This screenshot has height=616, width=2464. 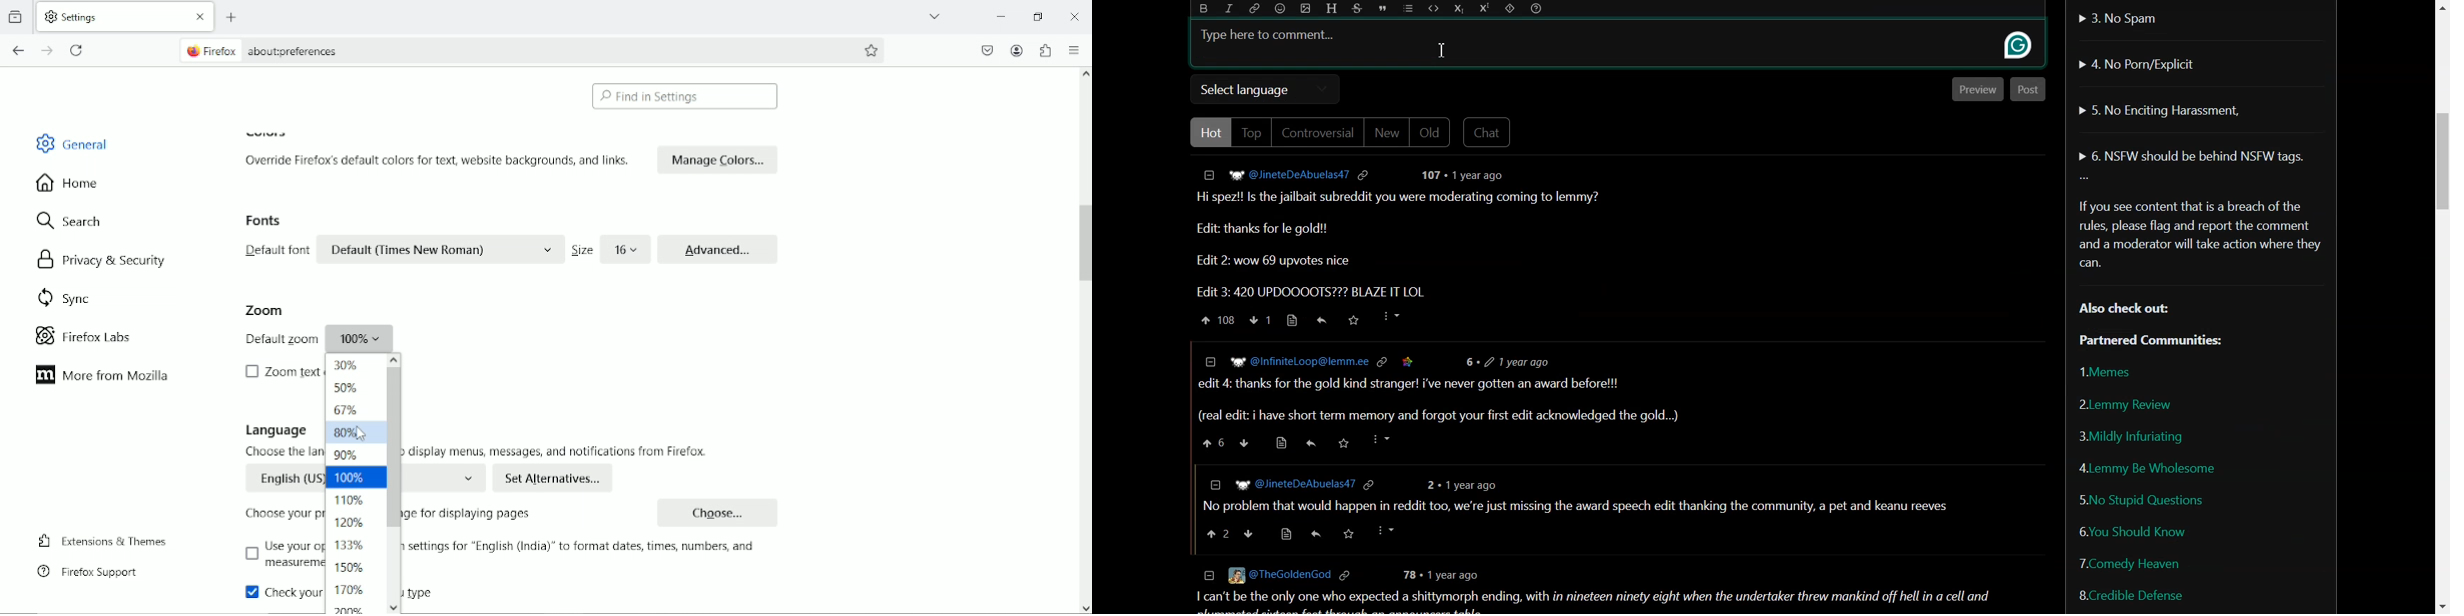 I want to click on 50%, so click(x=348, y=388).